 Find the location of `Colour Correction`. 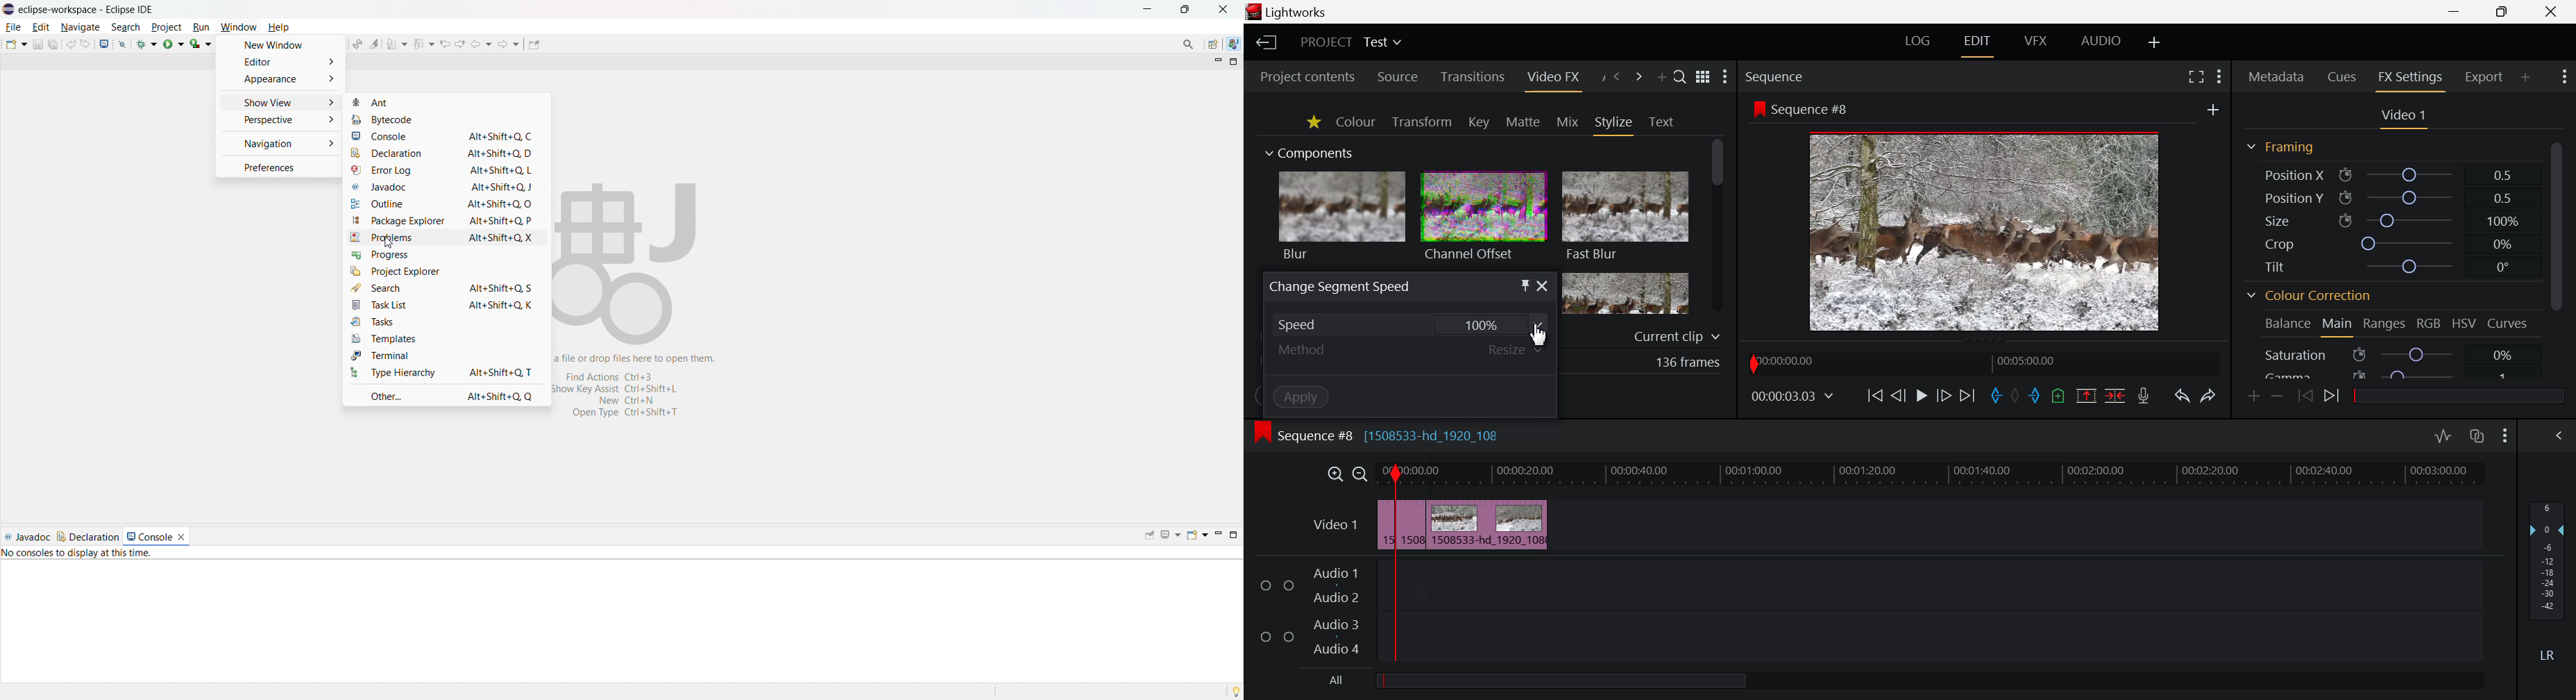

Colour Correction is located at coordinates (2309, 297).